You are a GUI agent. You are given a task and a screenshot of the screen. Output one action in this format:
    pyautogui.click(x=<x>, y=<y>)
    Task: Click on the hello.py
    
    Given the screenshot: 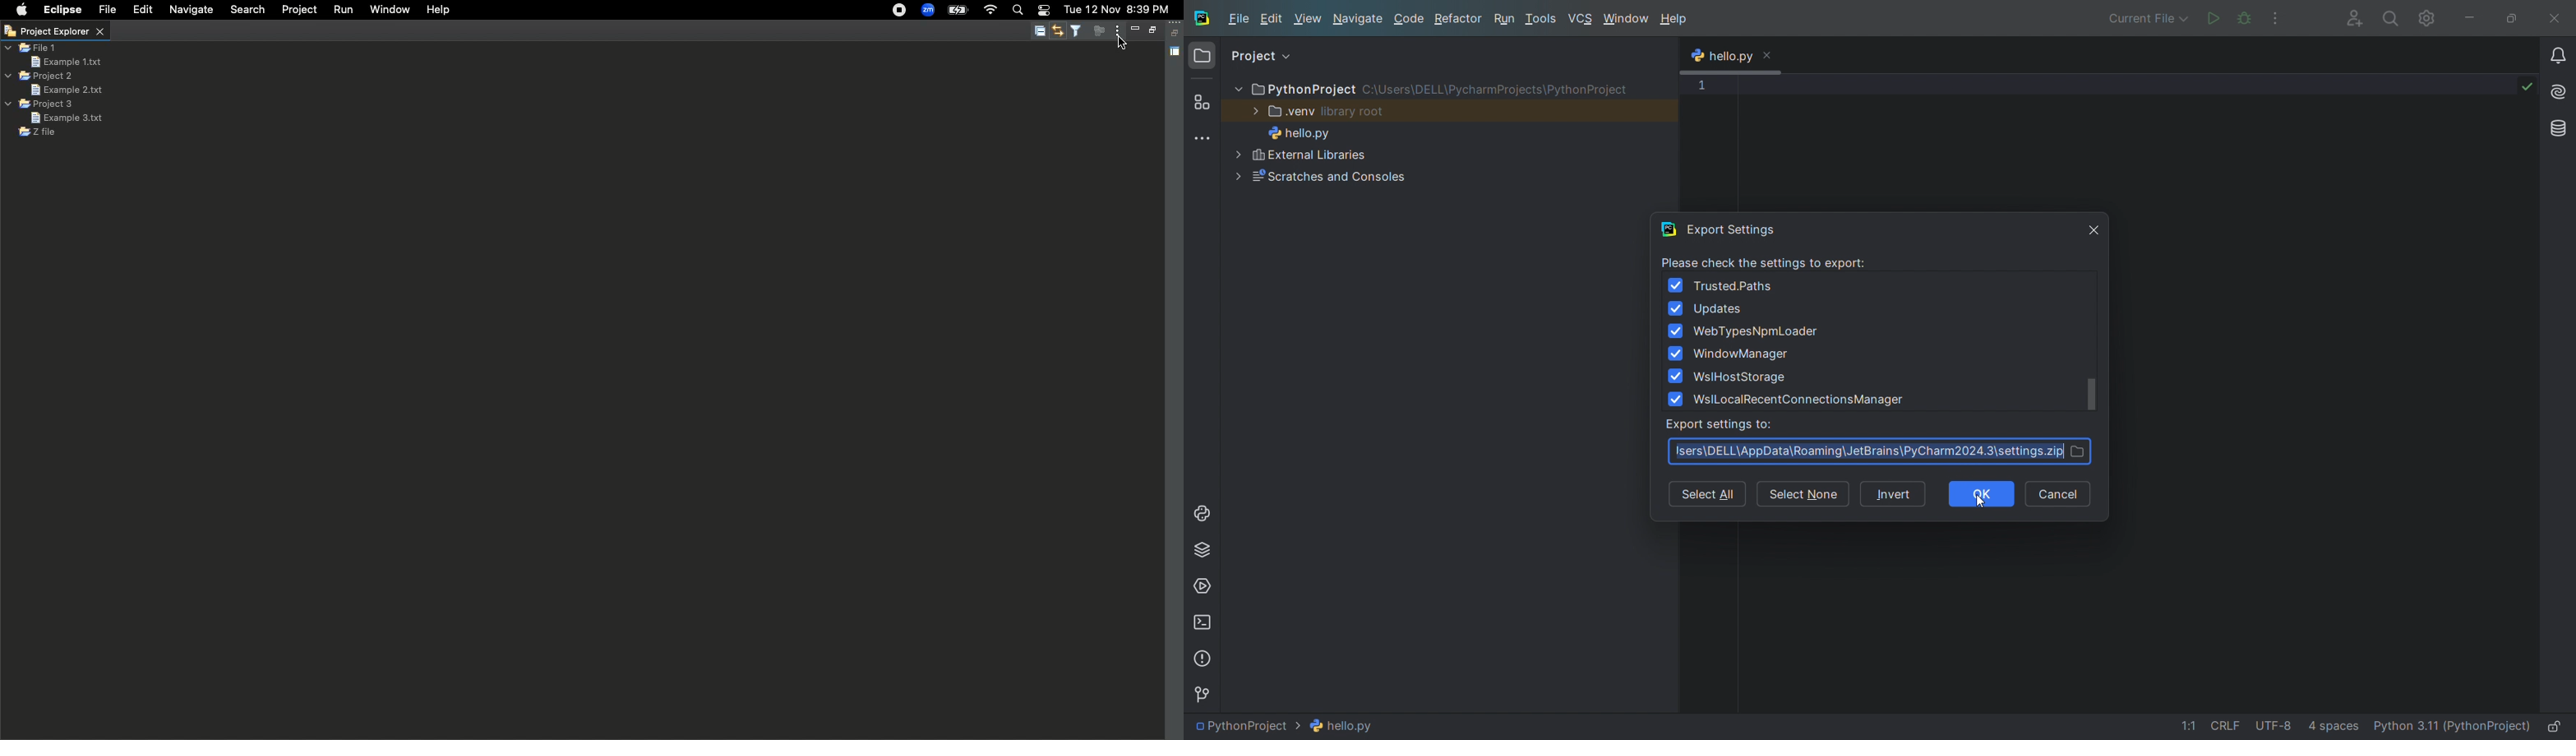 What is the action you would take?
    pyautogui.click(x=1311, y=131)
    